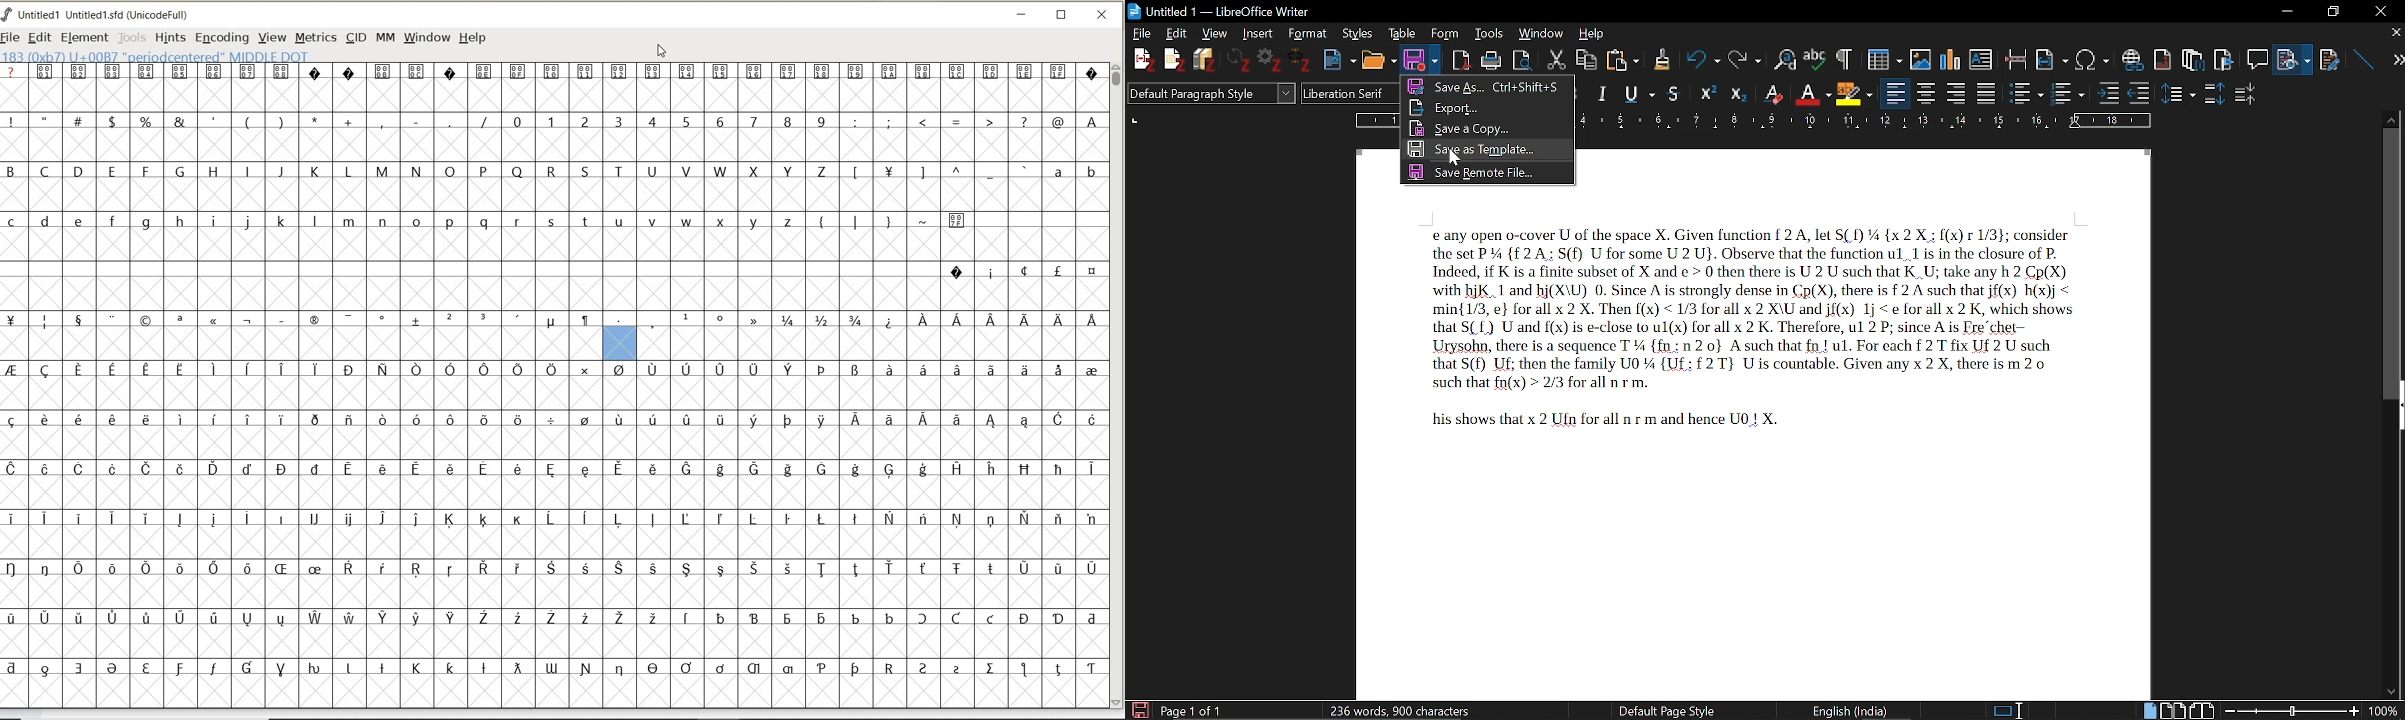  Describe the element at coordinates (403, 224) in the screenshot. I see `lowercase letters` at that location.